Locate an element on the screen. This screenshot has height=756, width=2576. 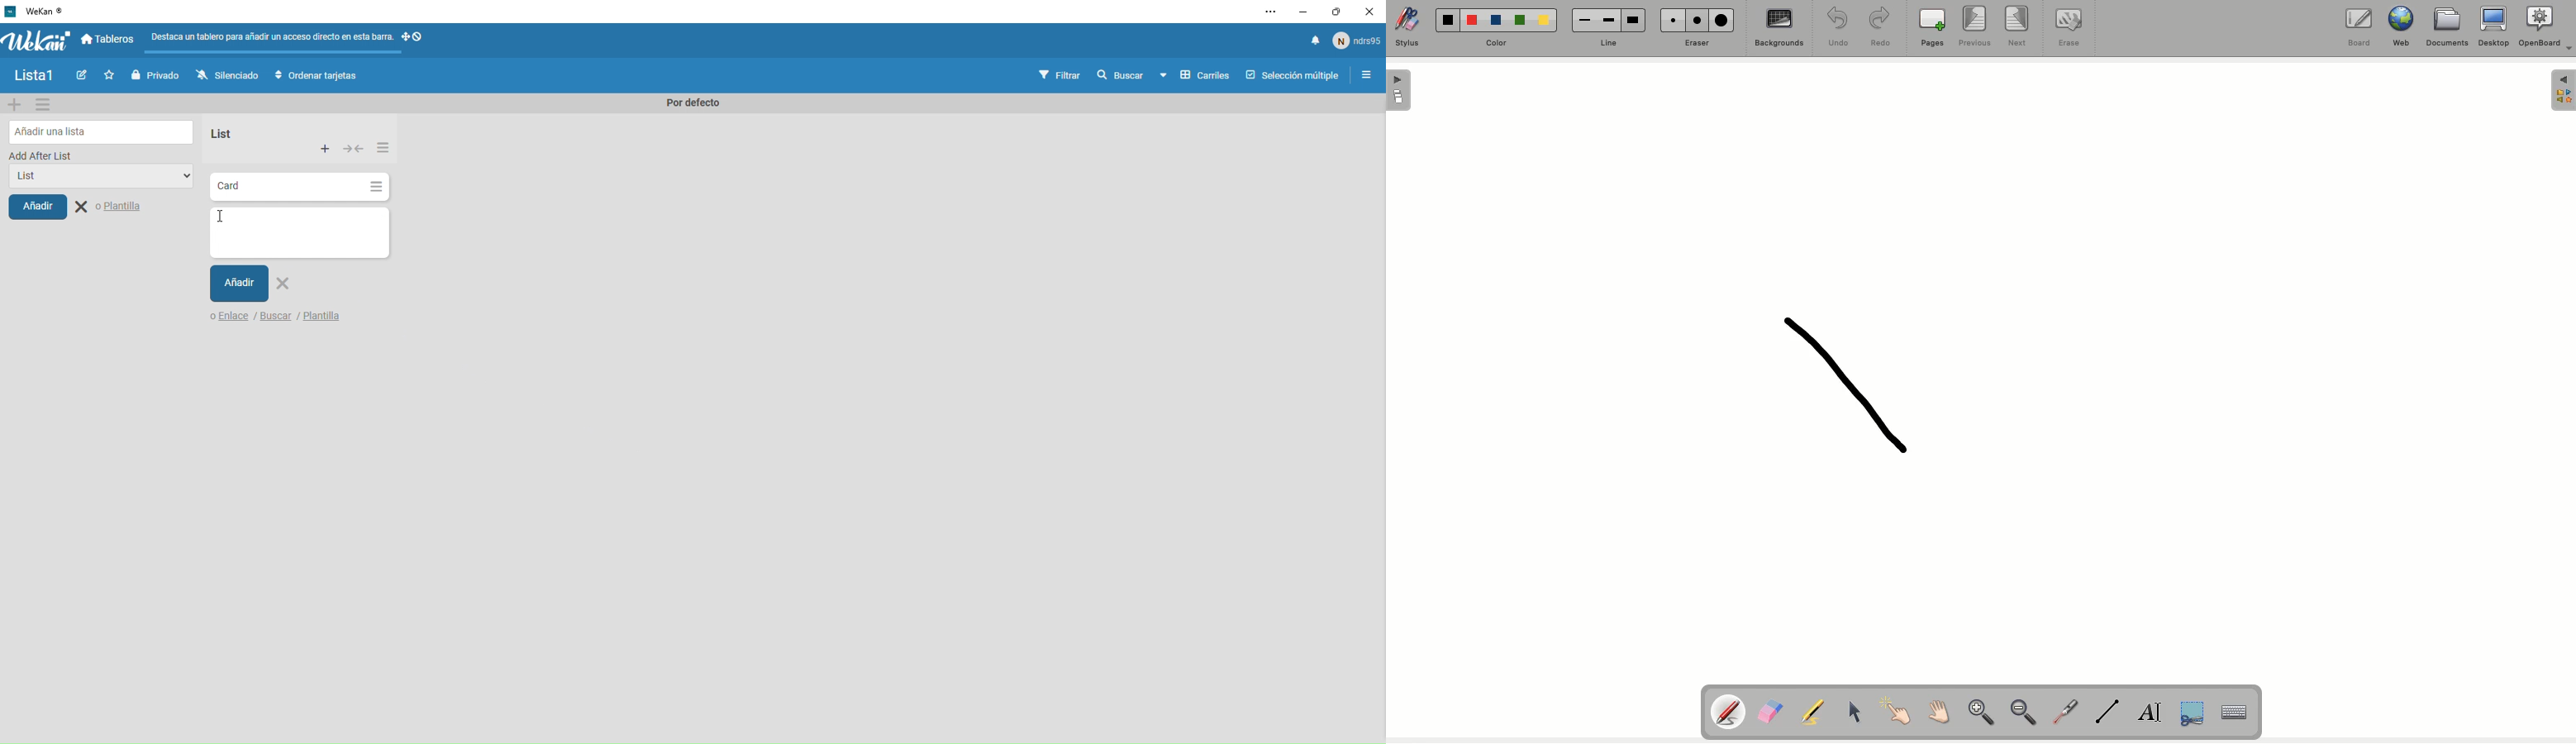
Card is located at coordinates (282, 188).